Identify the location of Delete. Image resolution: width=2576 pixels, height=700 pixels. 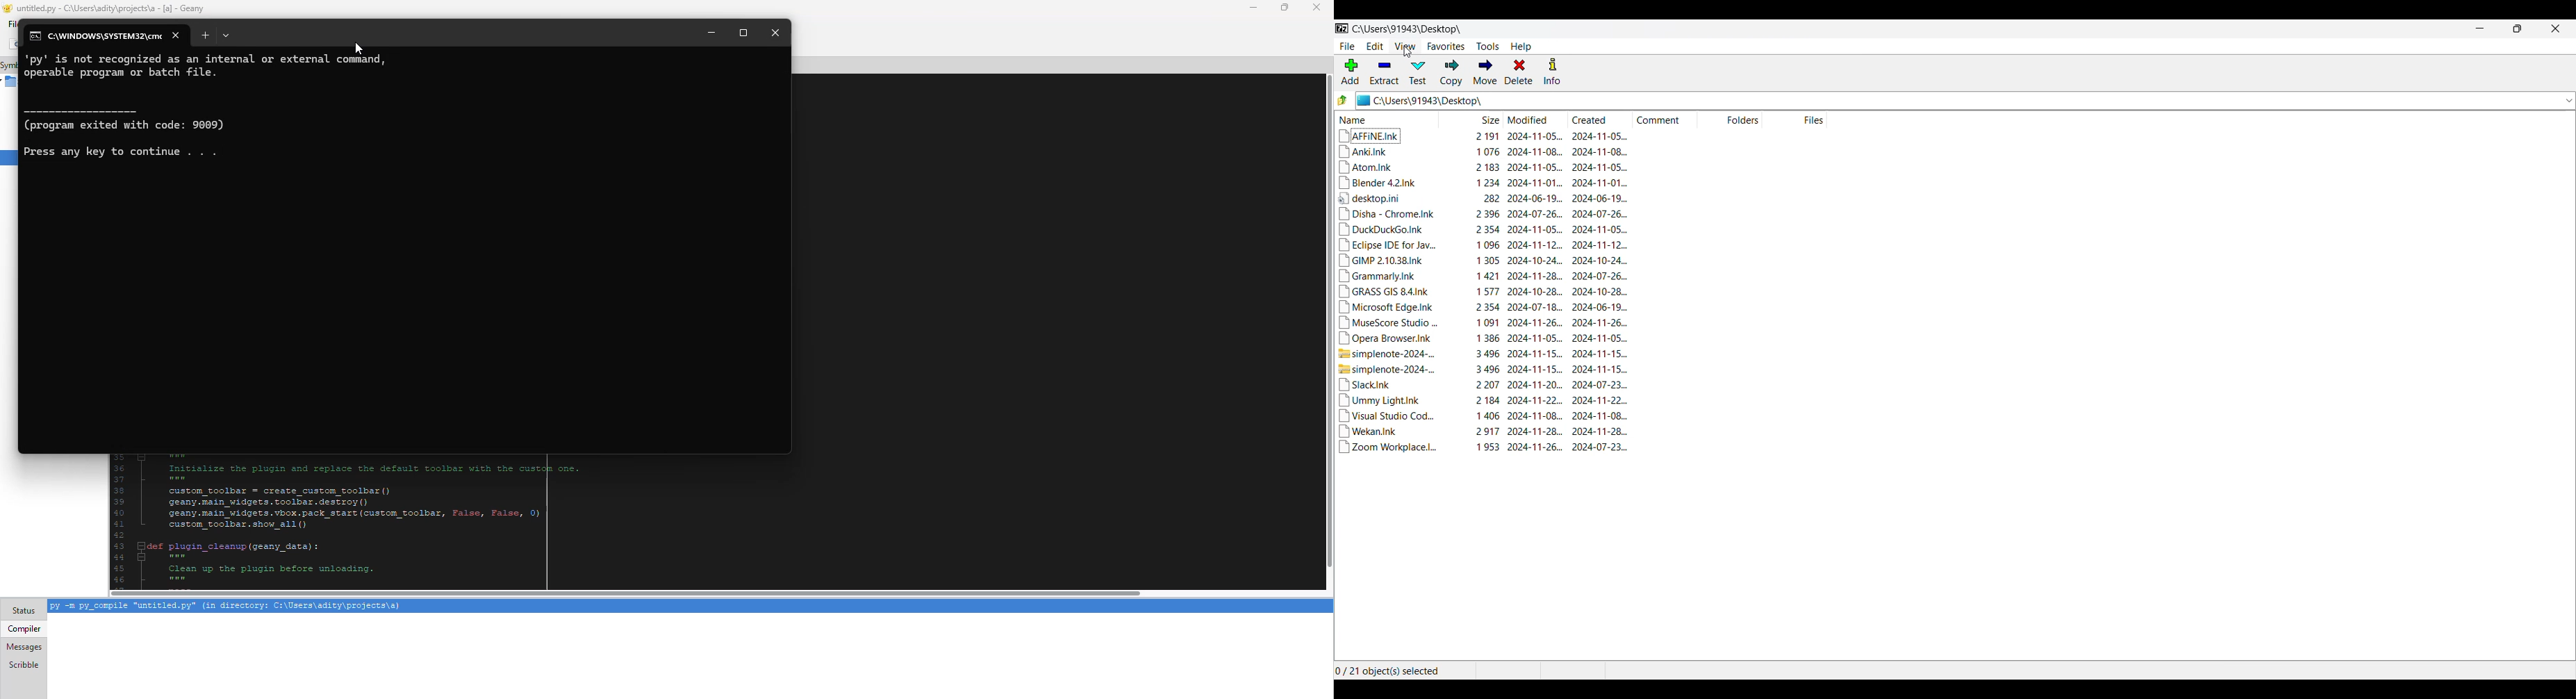
(1518, 71).